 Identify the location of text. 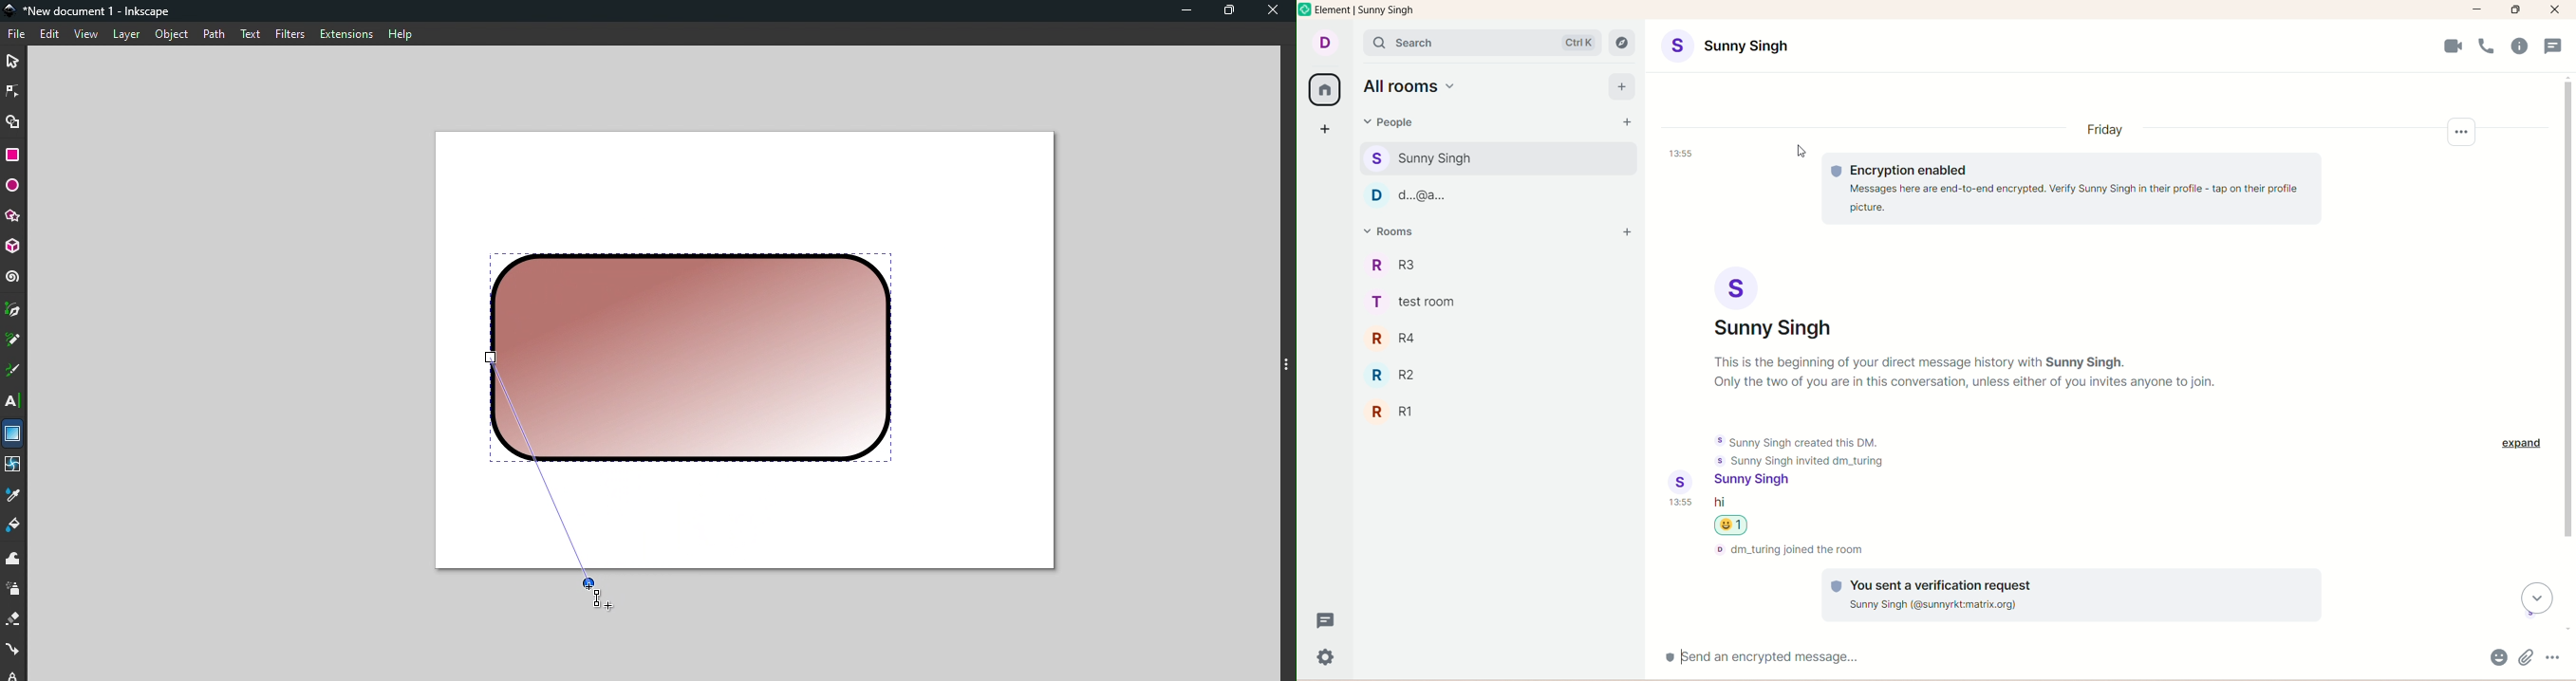
(2072, 594).